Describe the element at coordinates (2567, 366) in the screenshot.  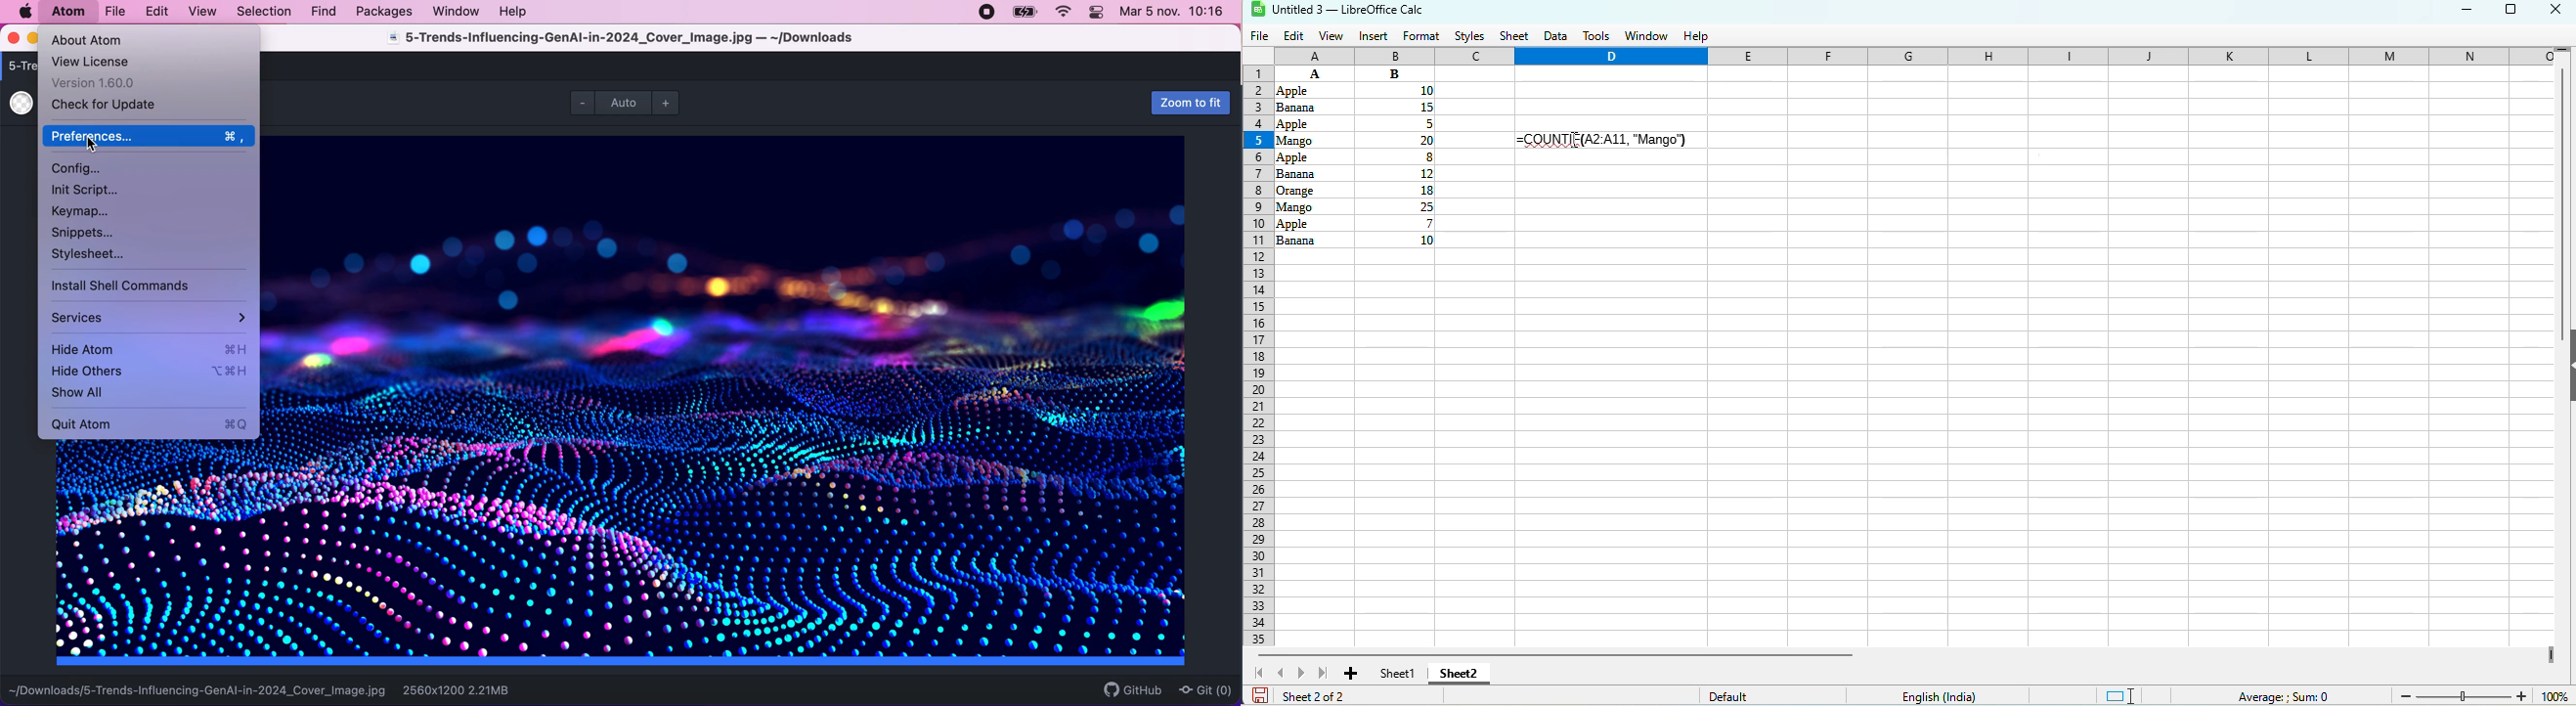
I see `show` at that location.